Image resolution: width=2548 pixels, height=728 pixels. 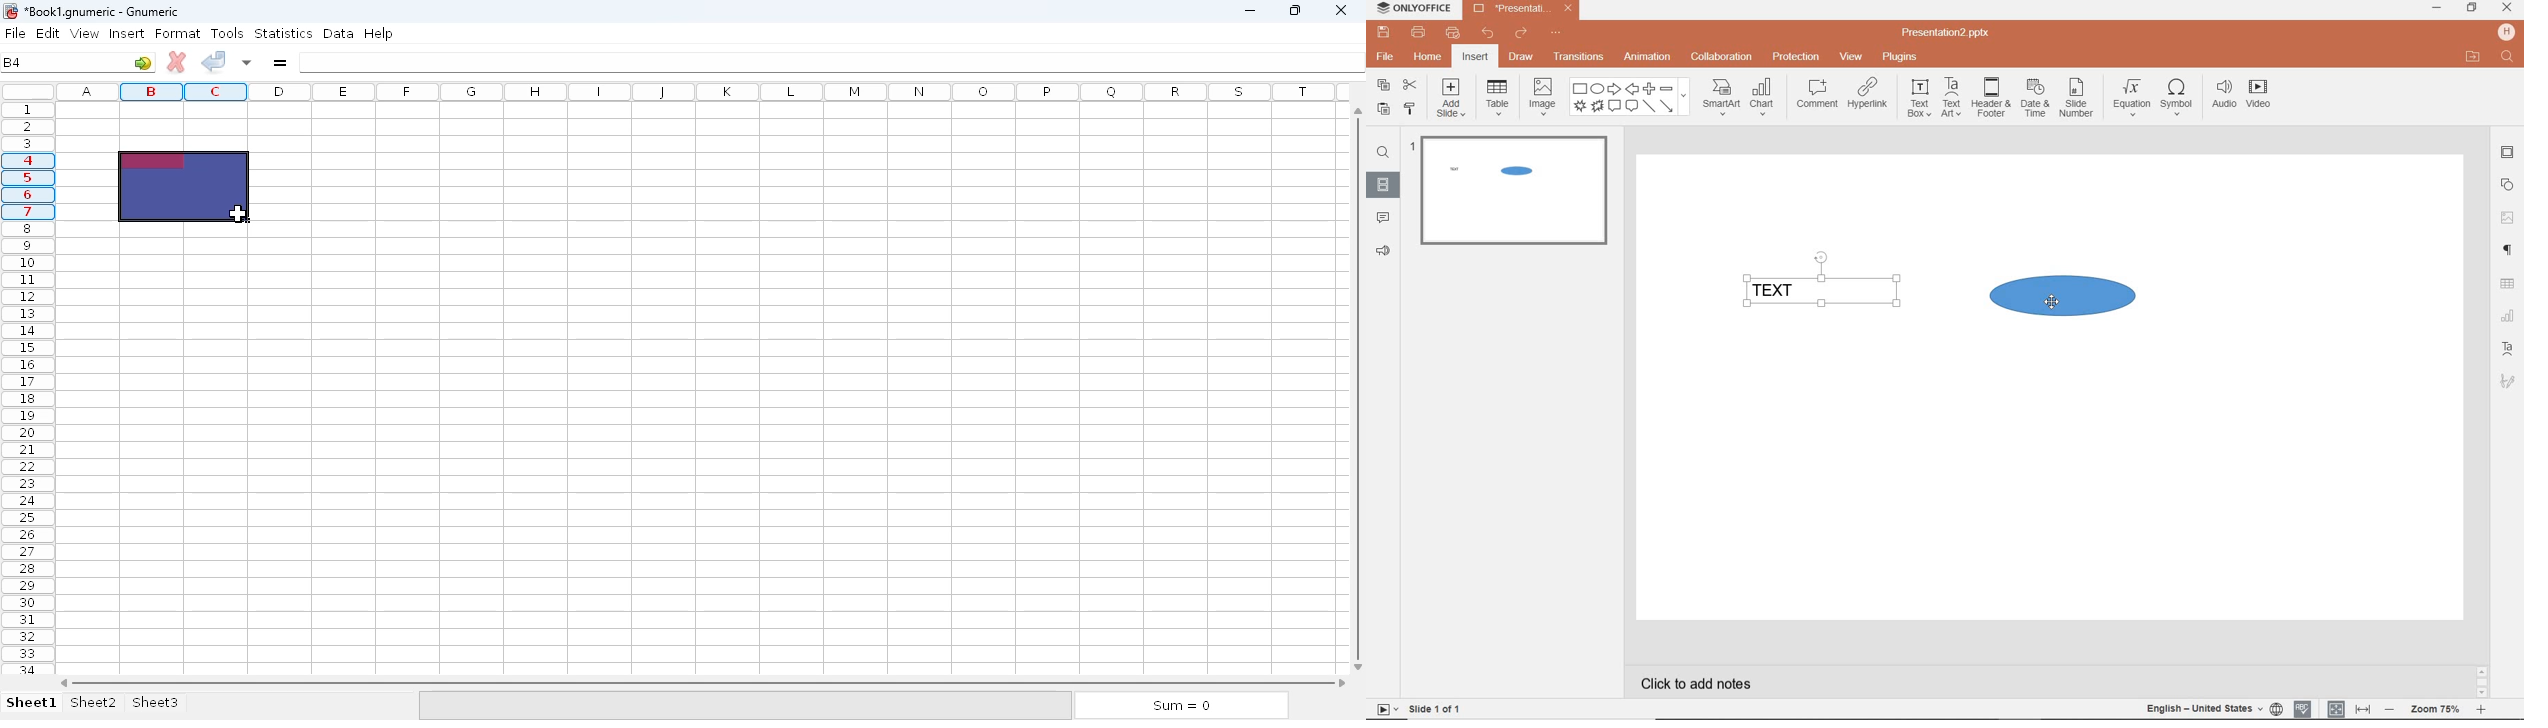 I want to click on view, so click(x=1849, y=57).